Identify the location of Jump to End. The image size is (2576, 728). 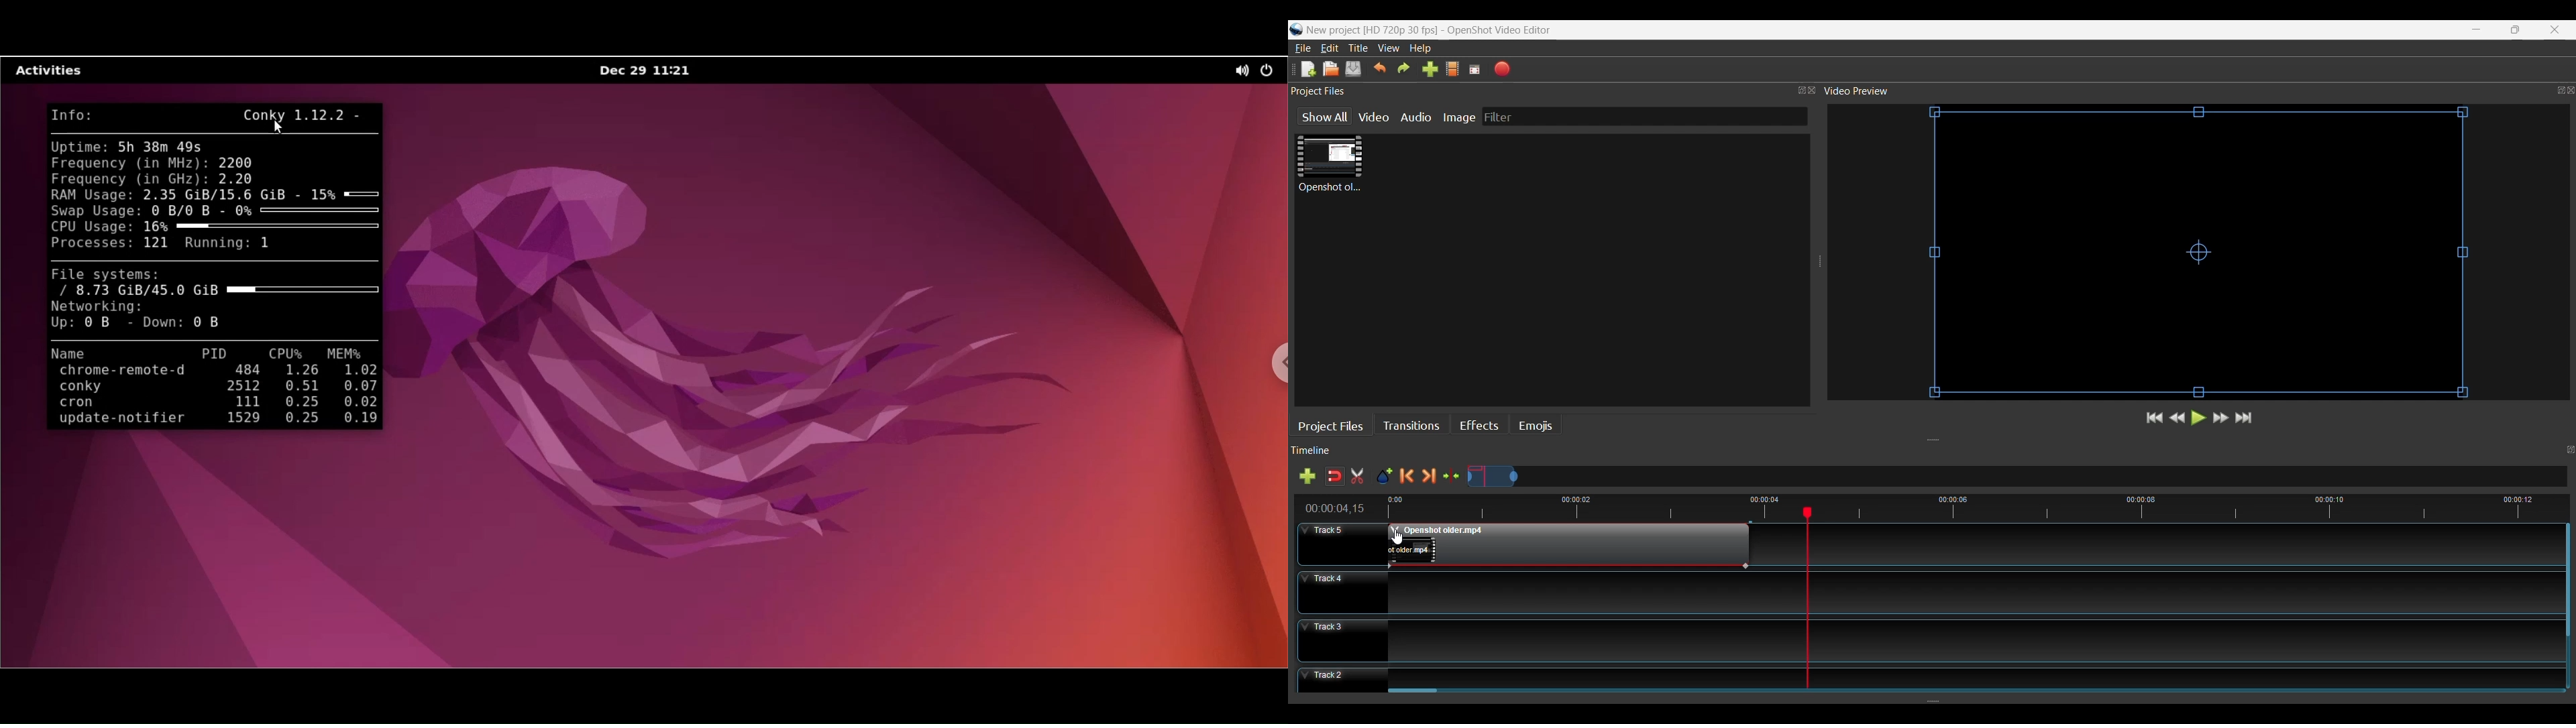
(2245, 418).